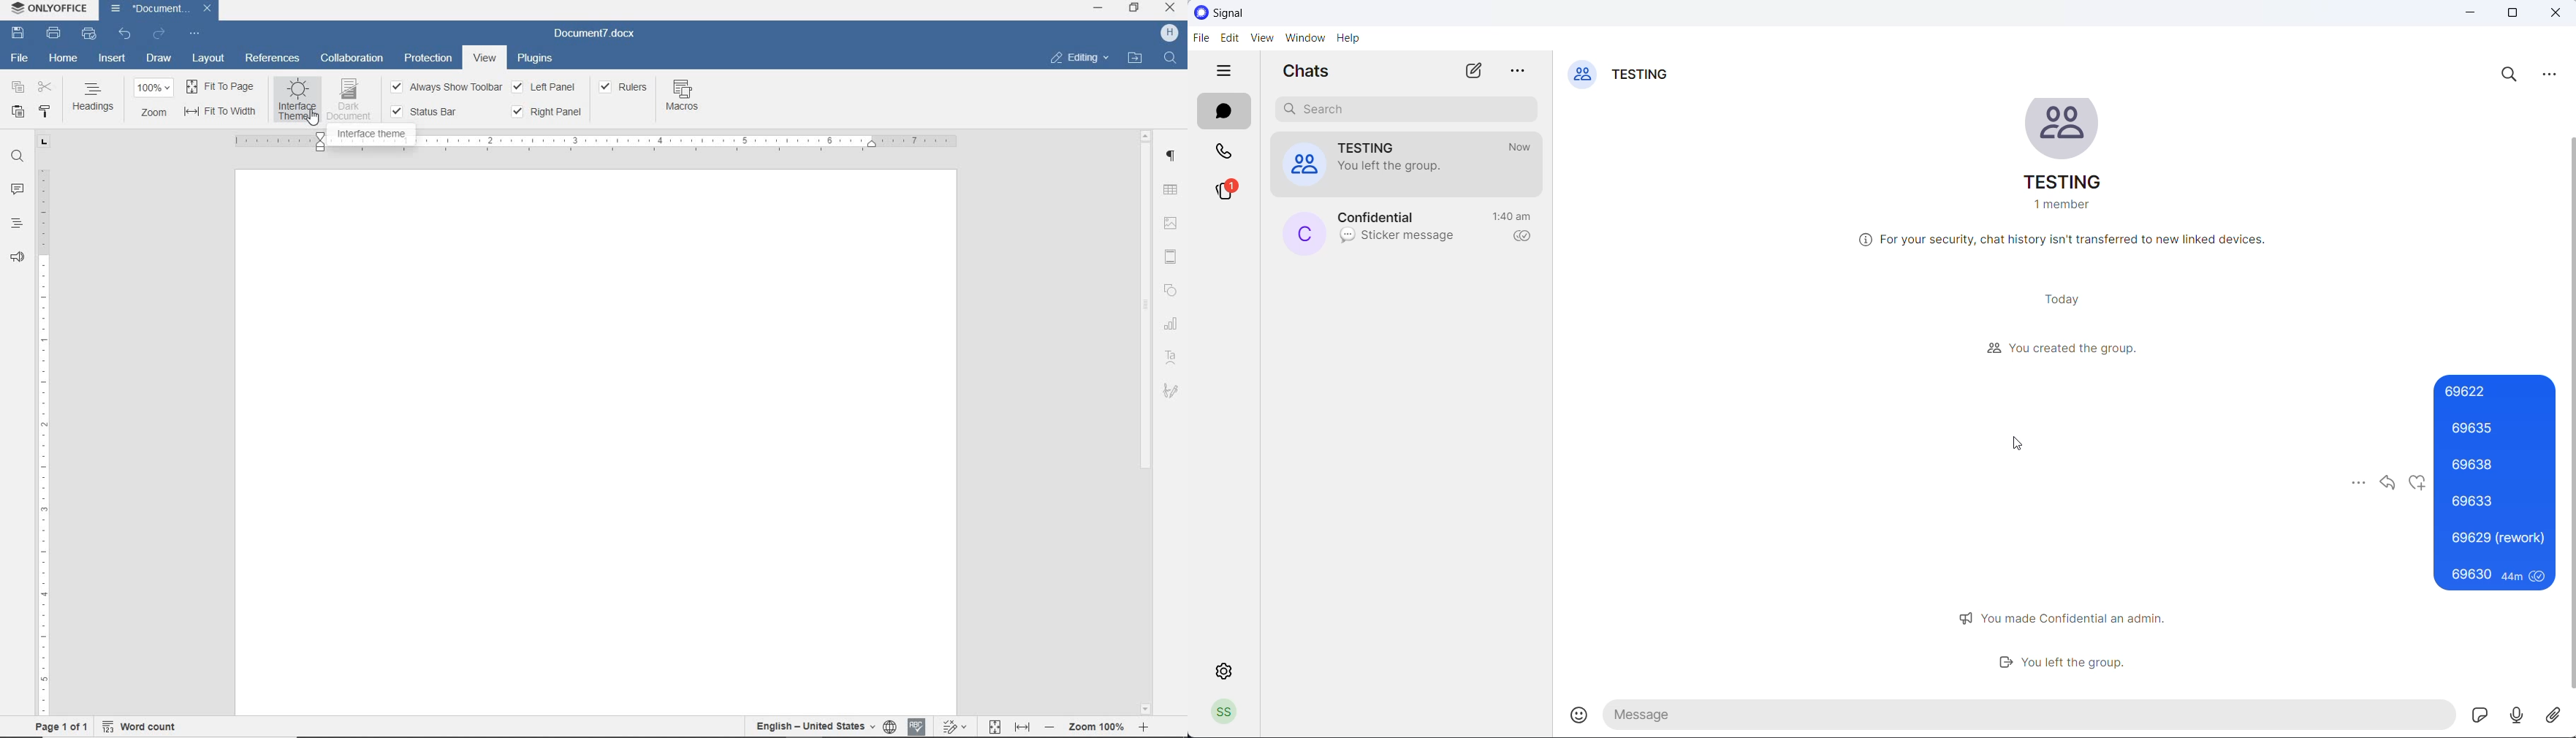 This screenshot has height=756, width=2576. Describe the element at coordinates (1171, 189) in the screenshot. I see `TABLE` at that location.